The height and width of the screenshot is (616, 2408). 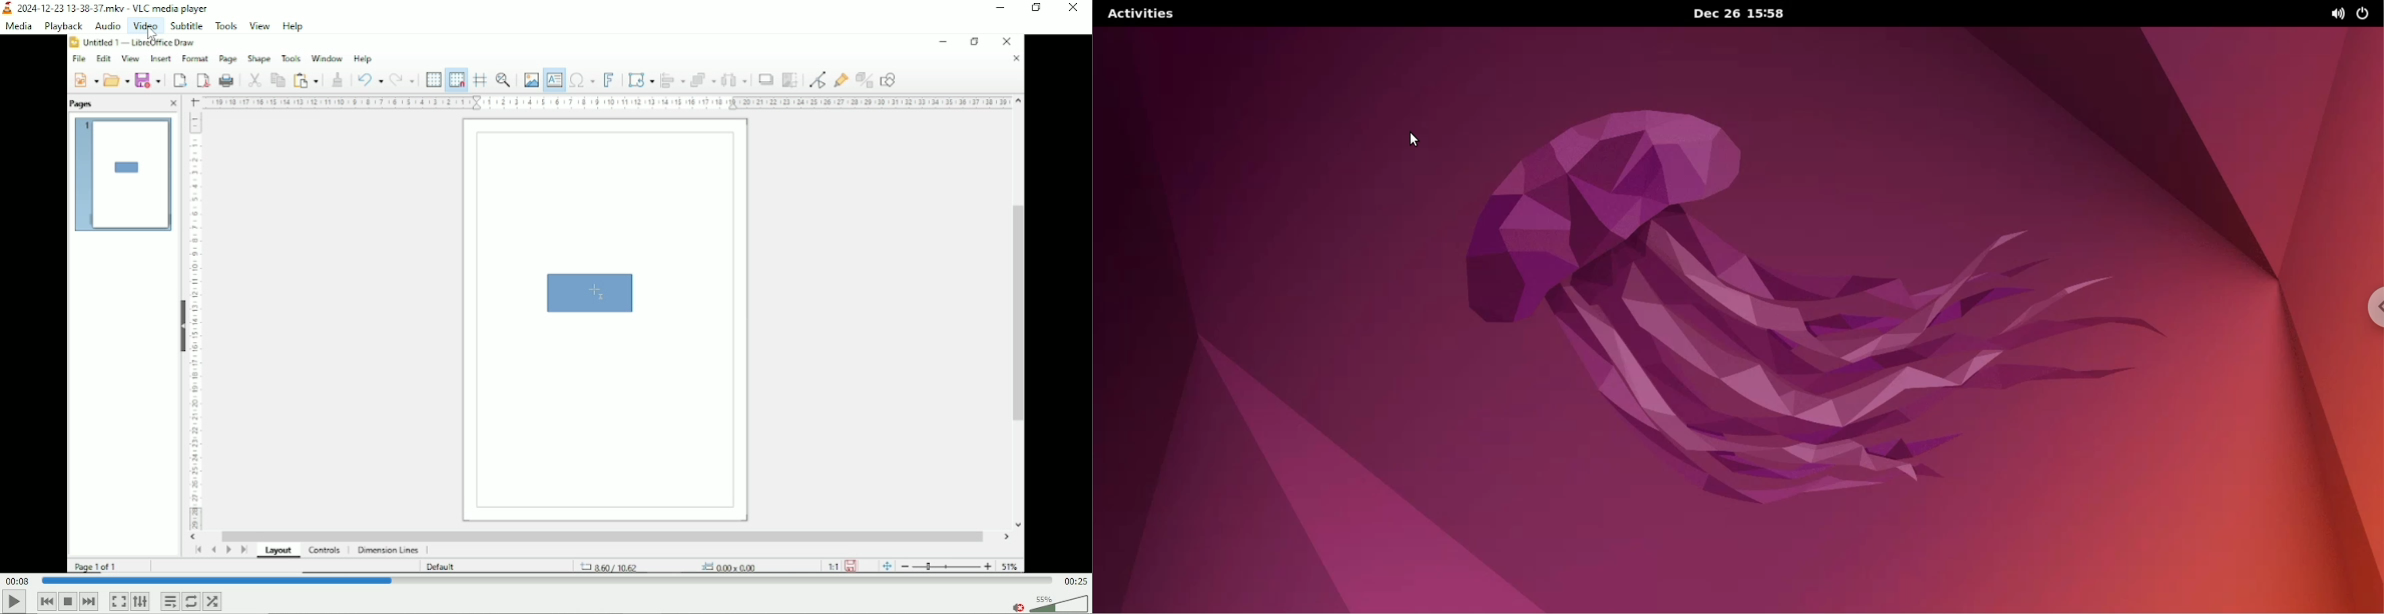 What do you see at coordinates (548, 581) in the screenshot?
I see `Play duration` at bounding box center [548, 581].